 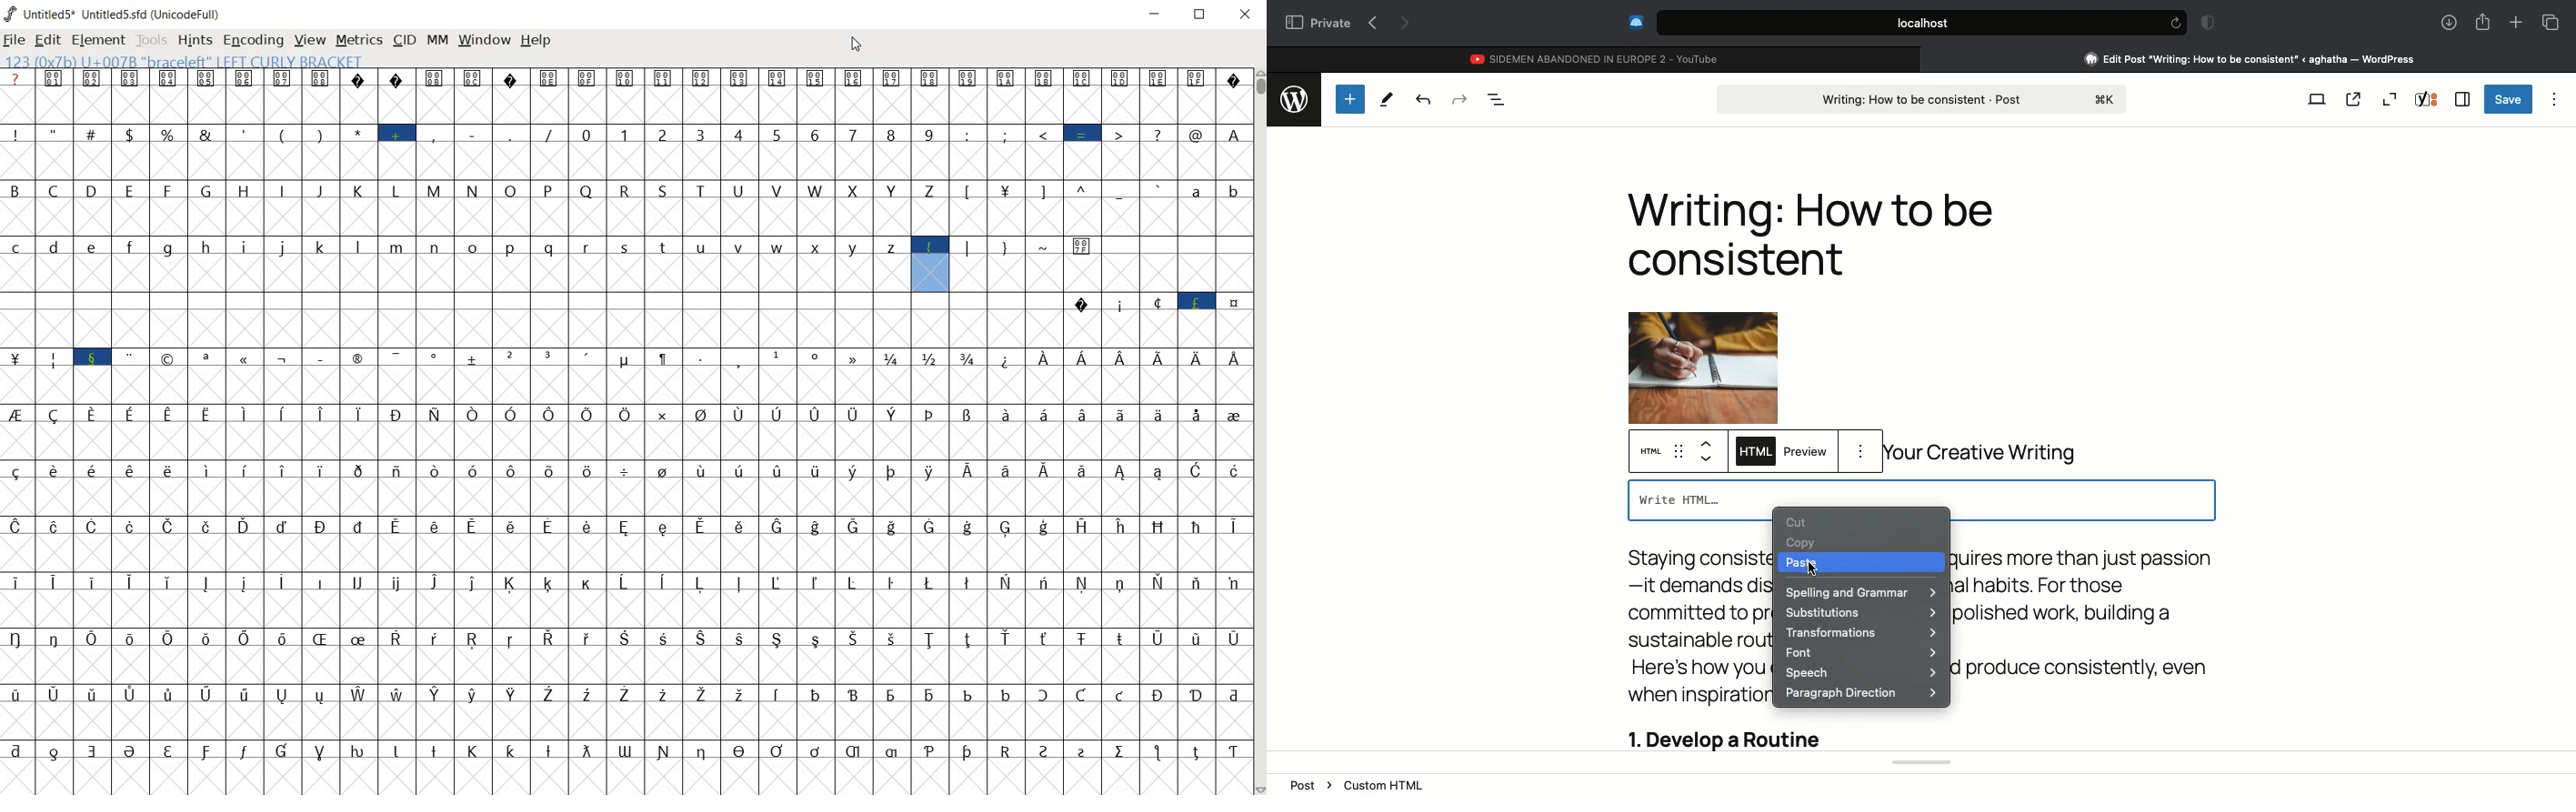 I want to click on View post, so click(x=2353, y=98).